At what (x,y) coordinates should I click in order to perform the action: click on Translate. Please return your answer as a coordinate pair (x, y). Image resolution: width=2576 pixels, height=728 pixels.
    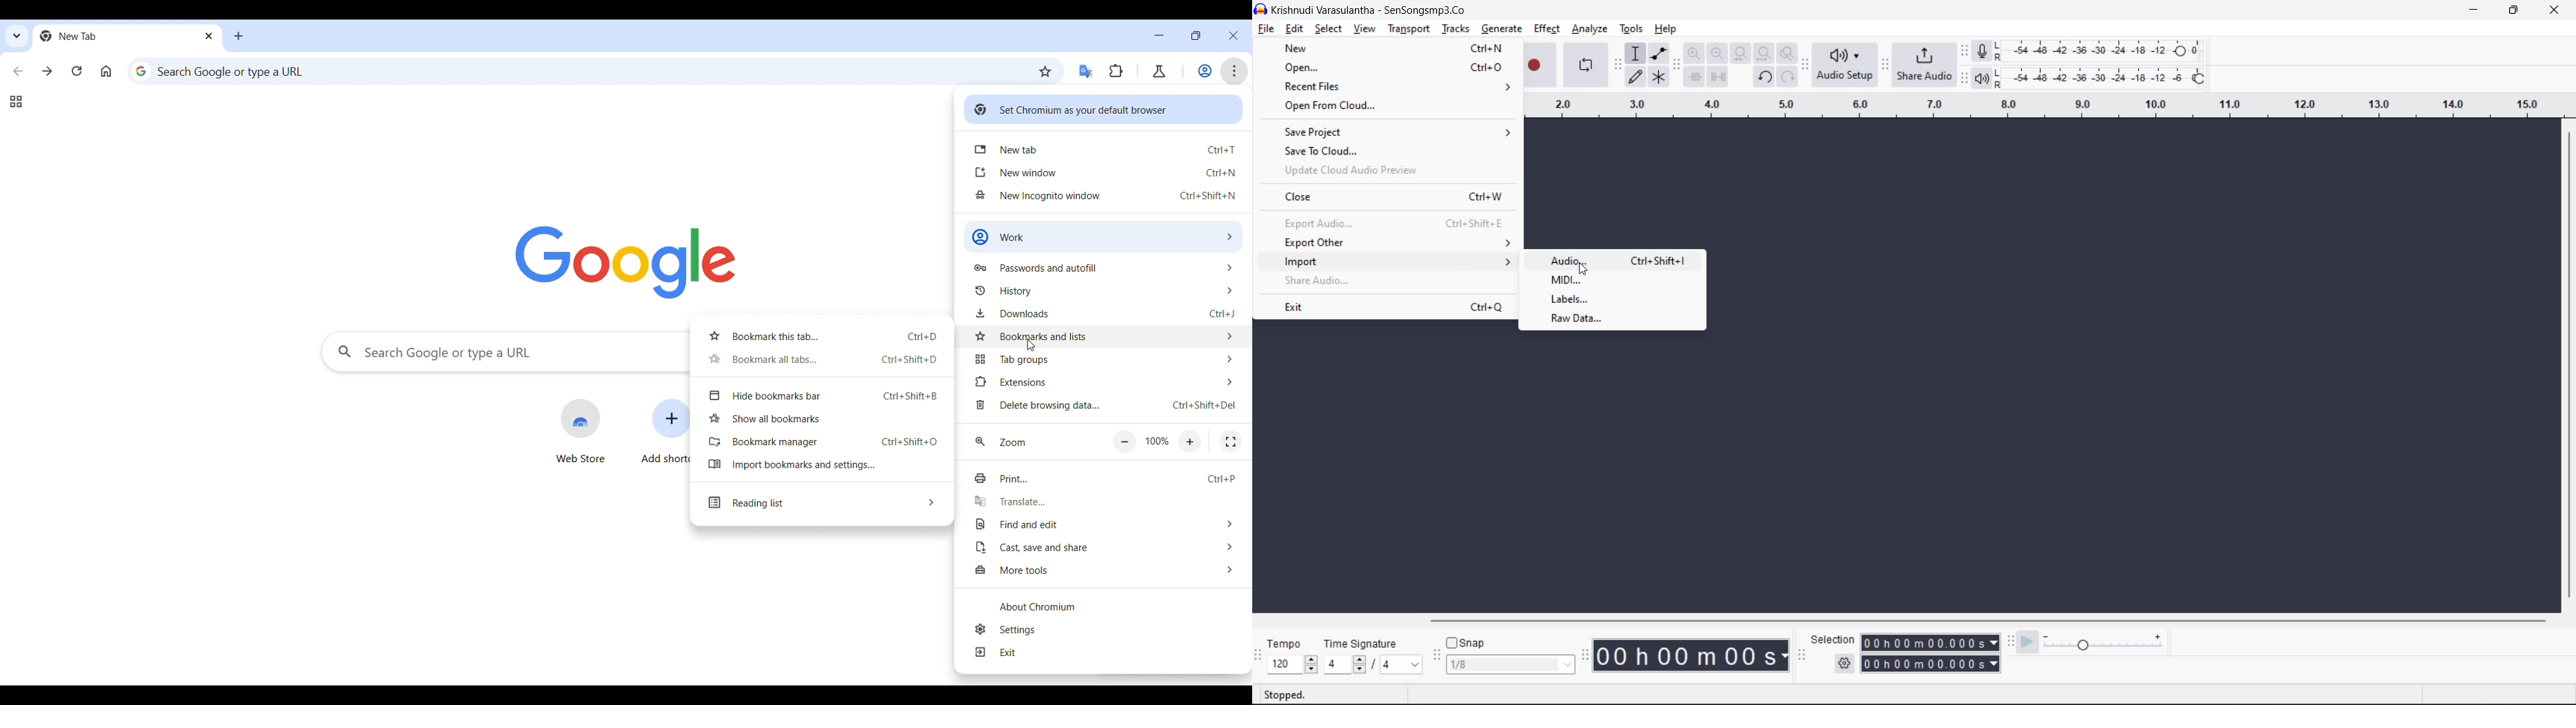
    Looking at the image, I should click on (1103, 502).